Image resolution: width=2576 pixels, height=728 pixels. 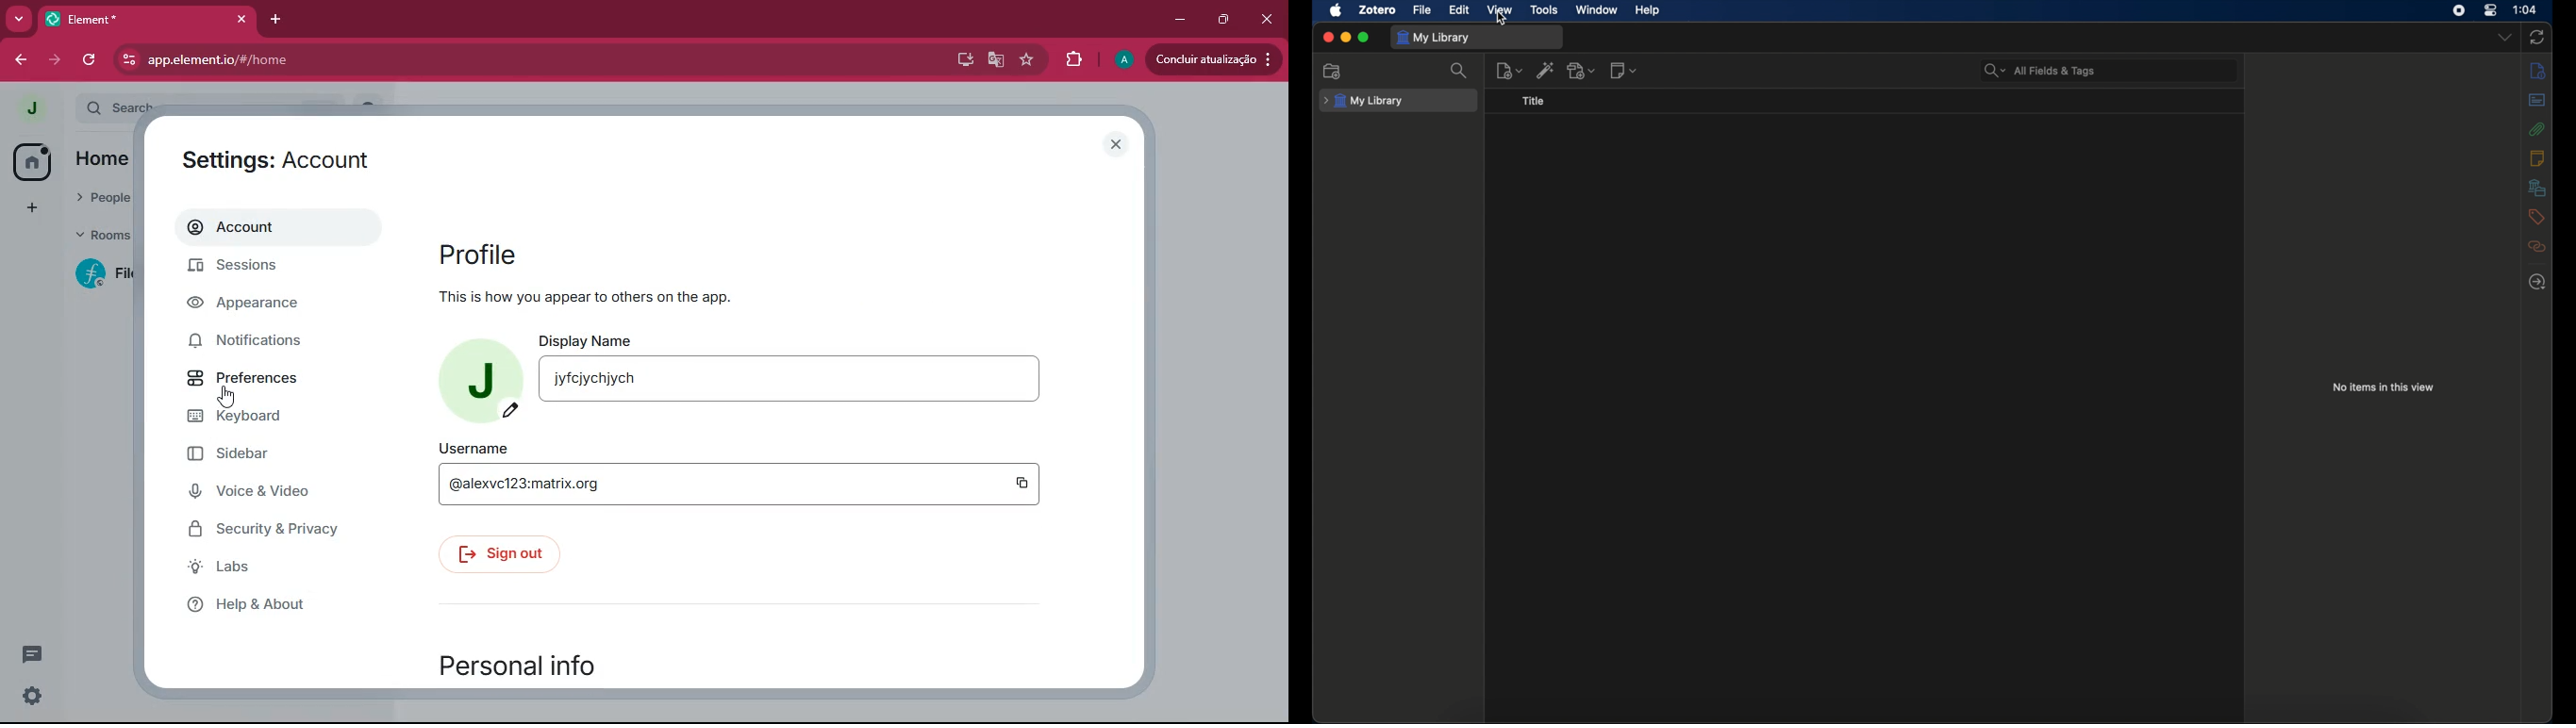 I want to click on this is how you appear to others on the app., so click(x=585, y=294).